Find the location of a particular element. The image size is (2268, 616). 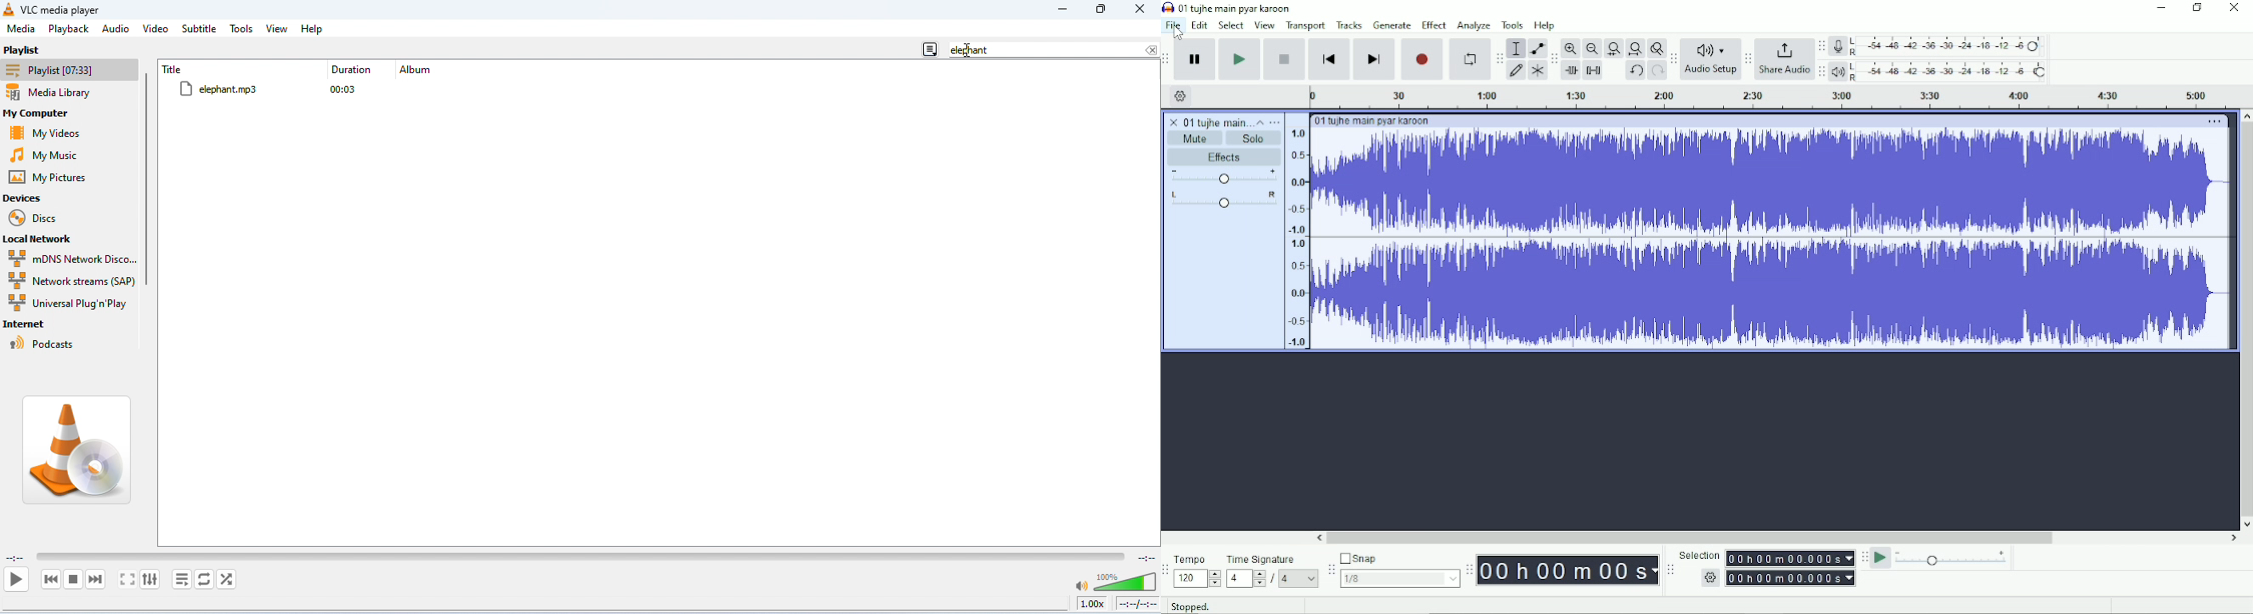

Generate is located at coordinates (1393, 26).